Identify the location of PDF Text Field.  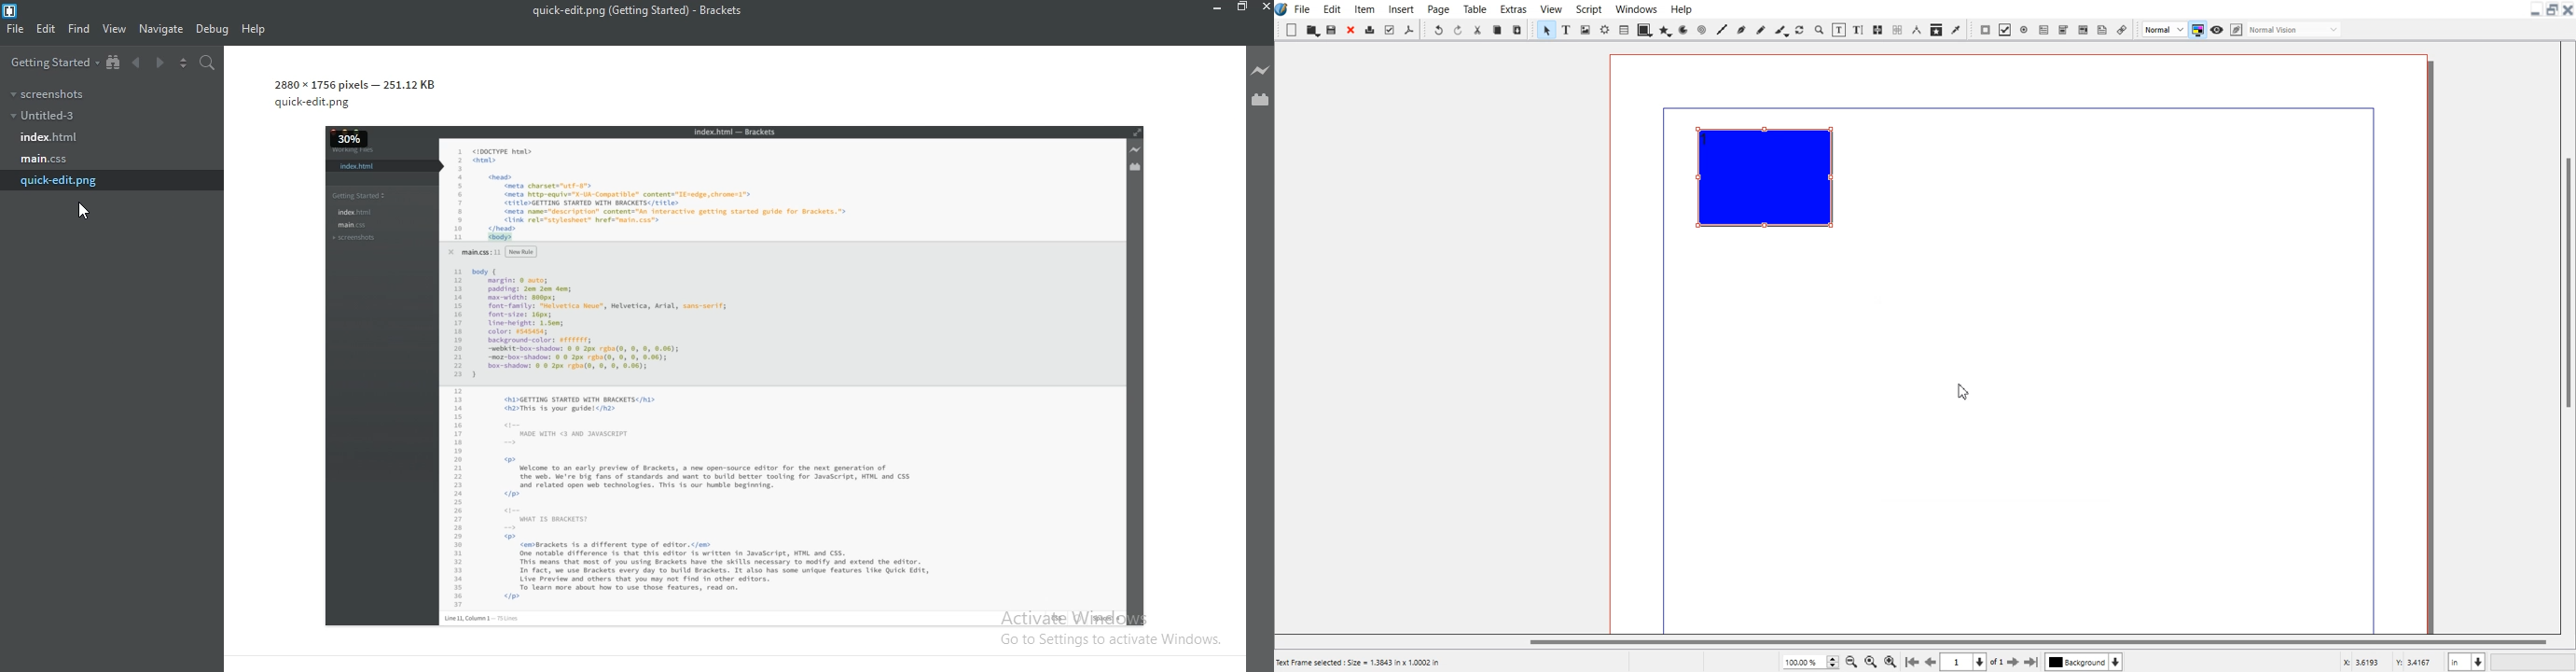
(2044, 29).